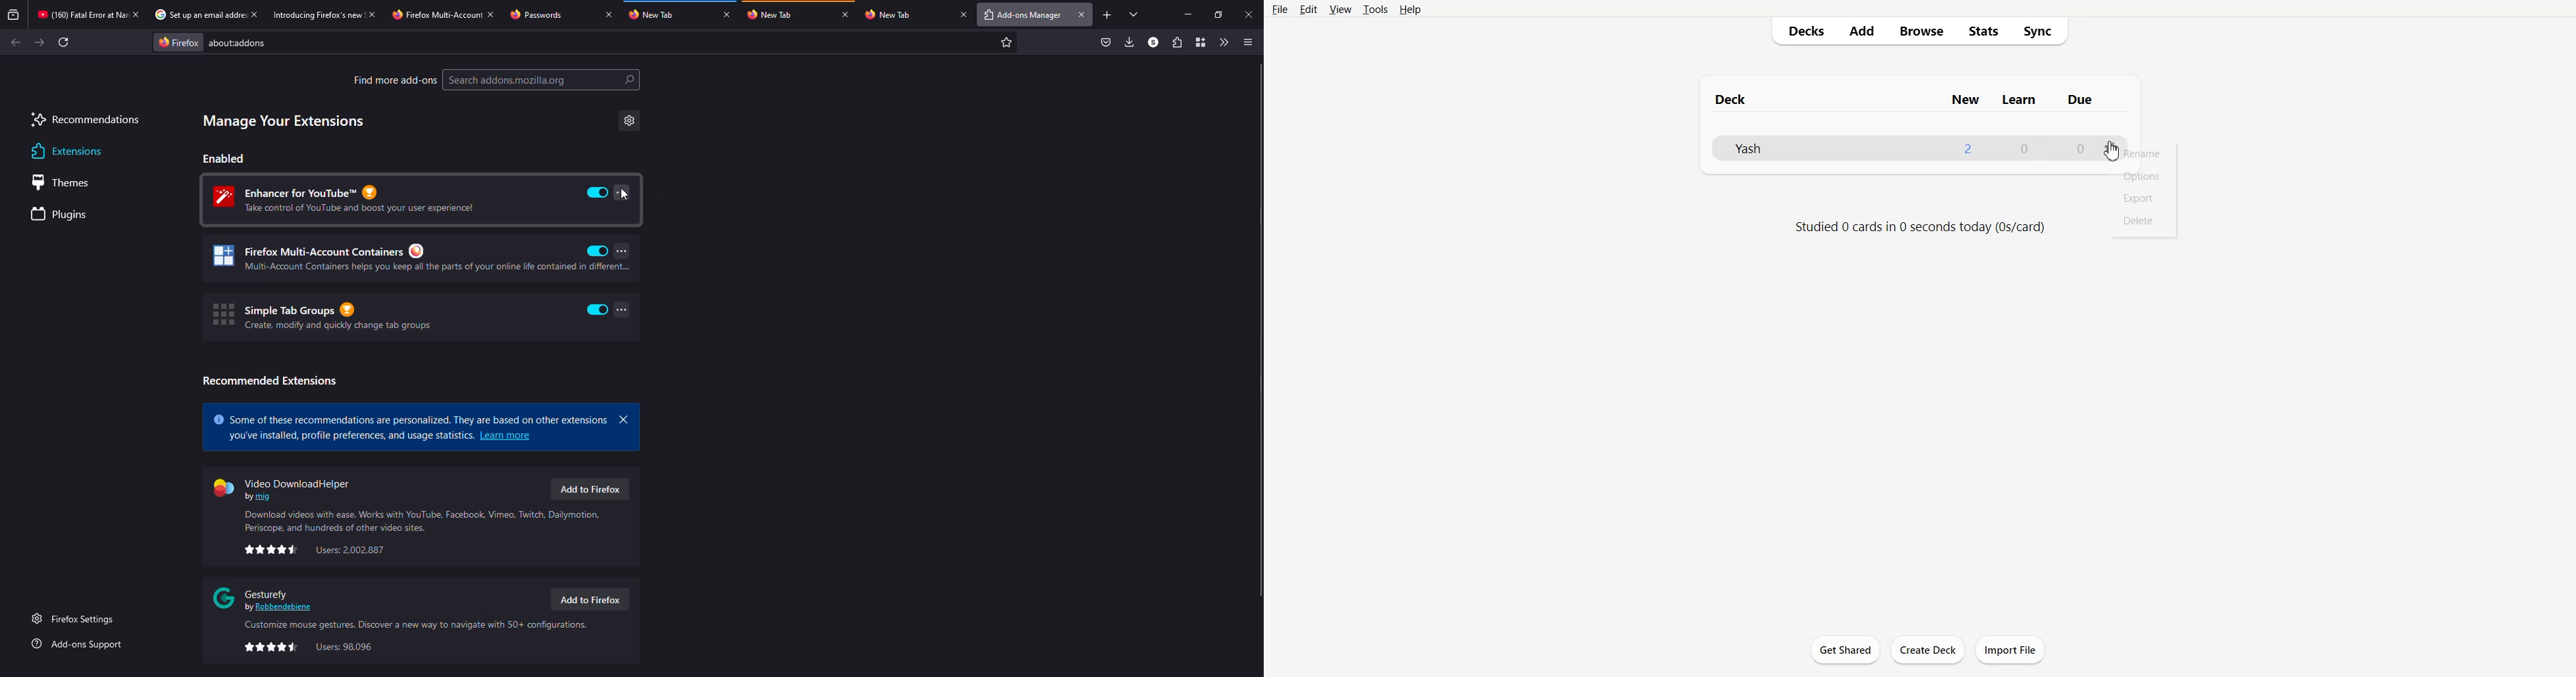 The image size is (2576, 700). I want to click on Decks, so click(1804, 31).